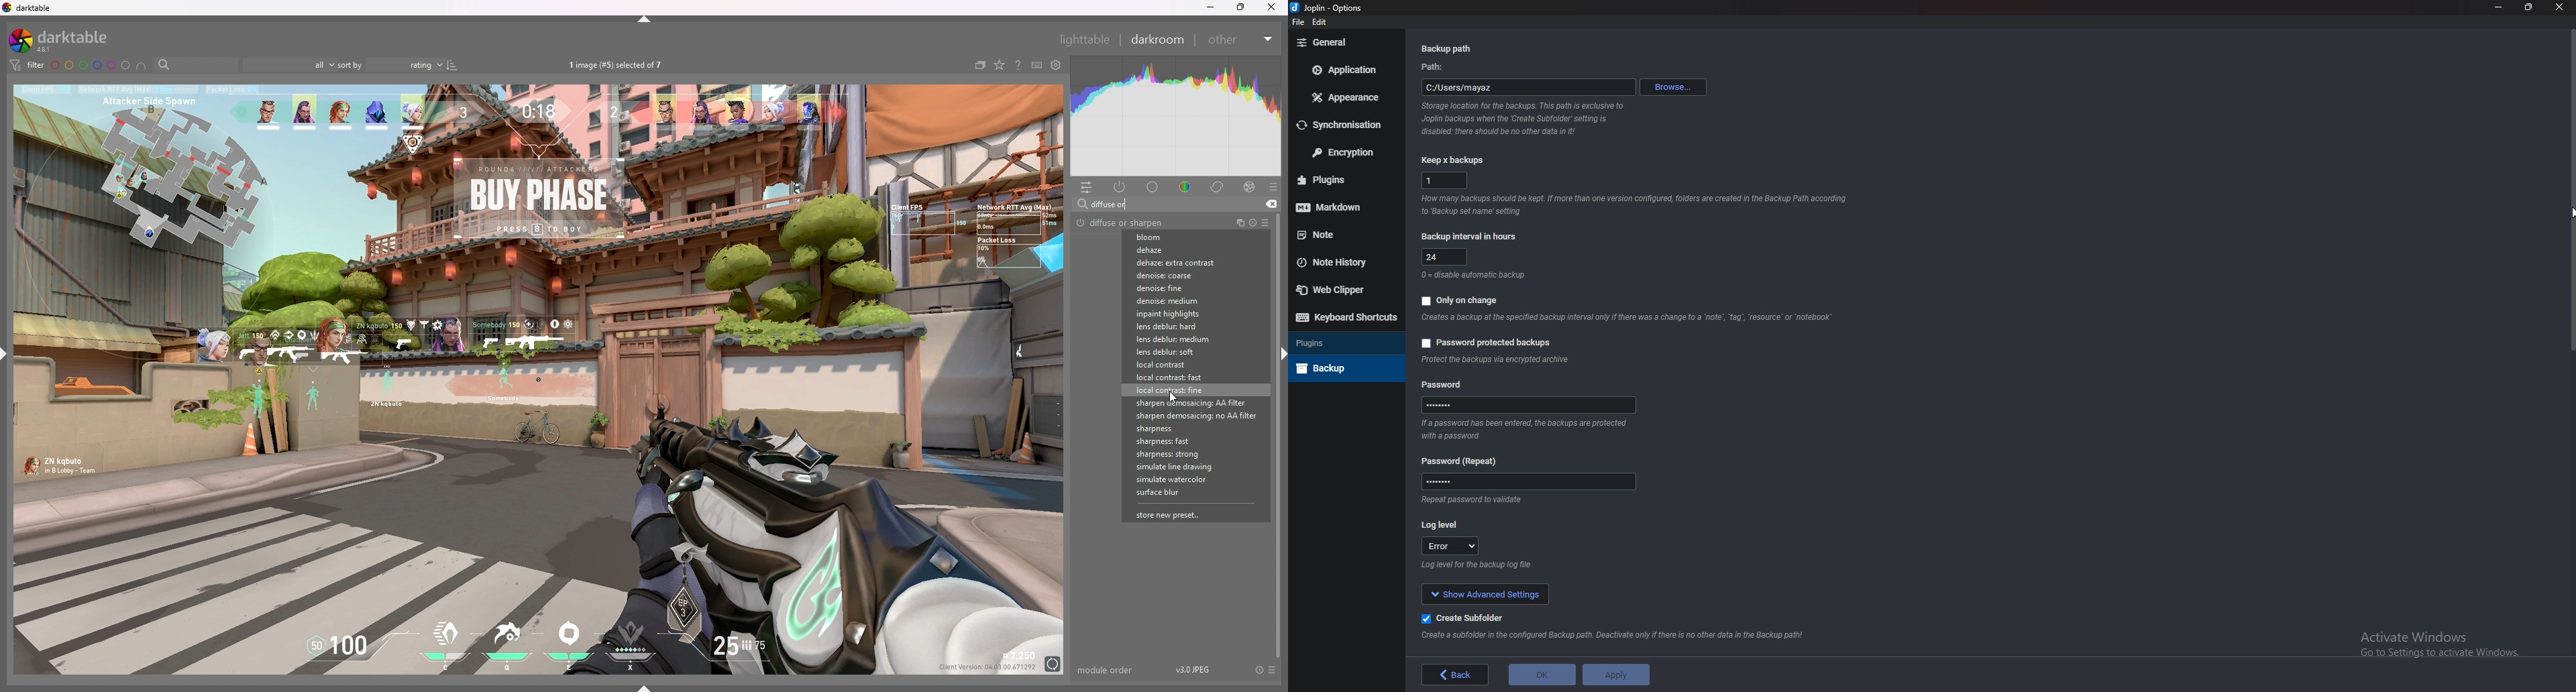  Describe the element at coordinates (1436, 67) in the screenshot. I see `path` at that location.